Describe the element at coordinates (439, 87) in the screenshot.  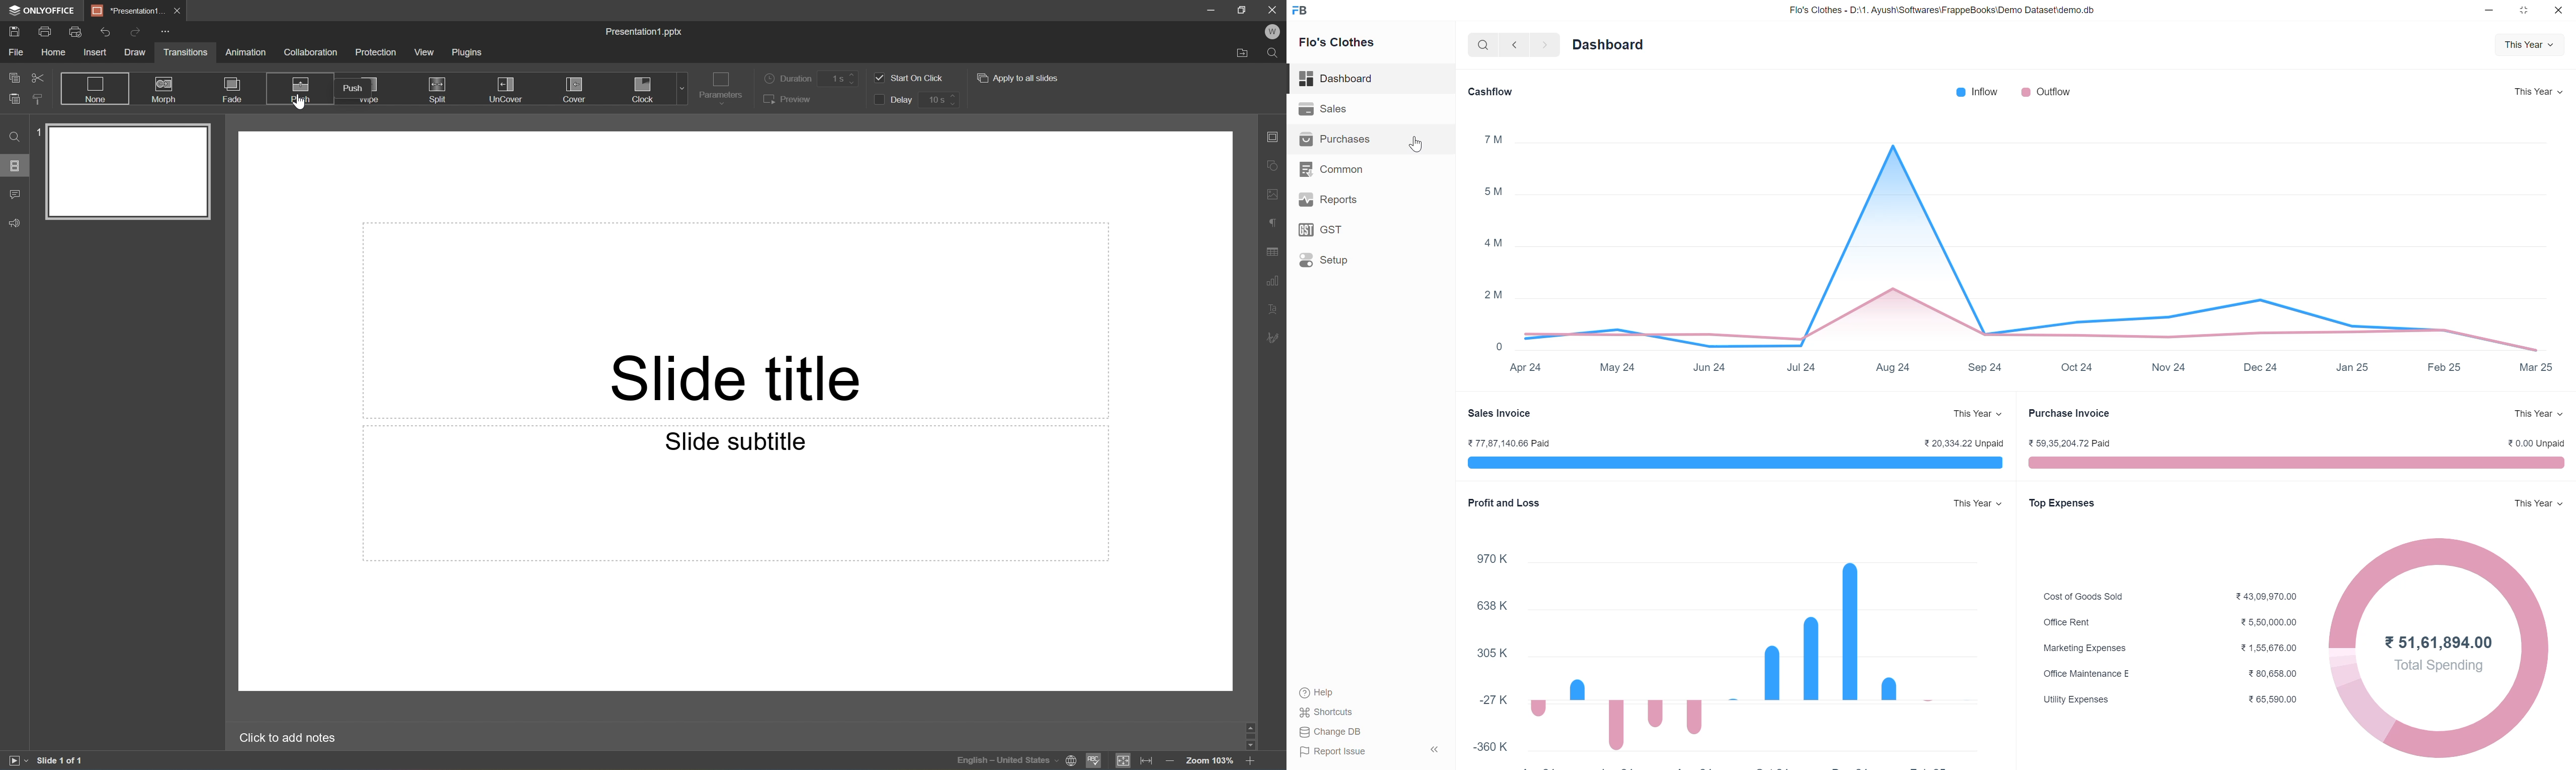
I see `Split` at that location.